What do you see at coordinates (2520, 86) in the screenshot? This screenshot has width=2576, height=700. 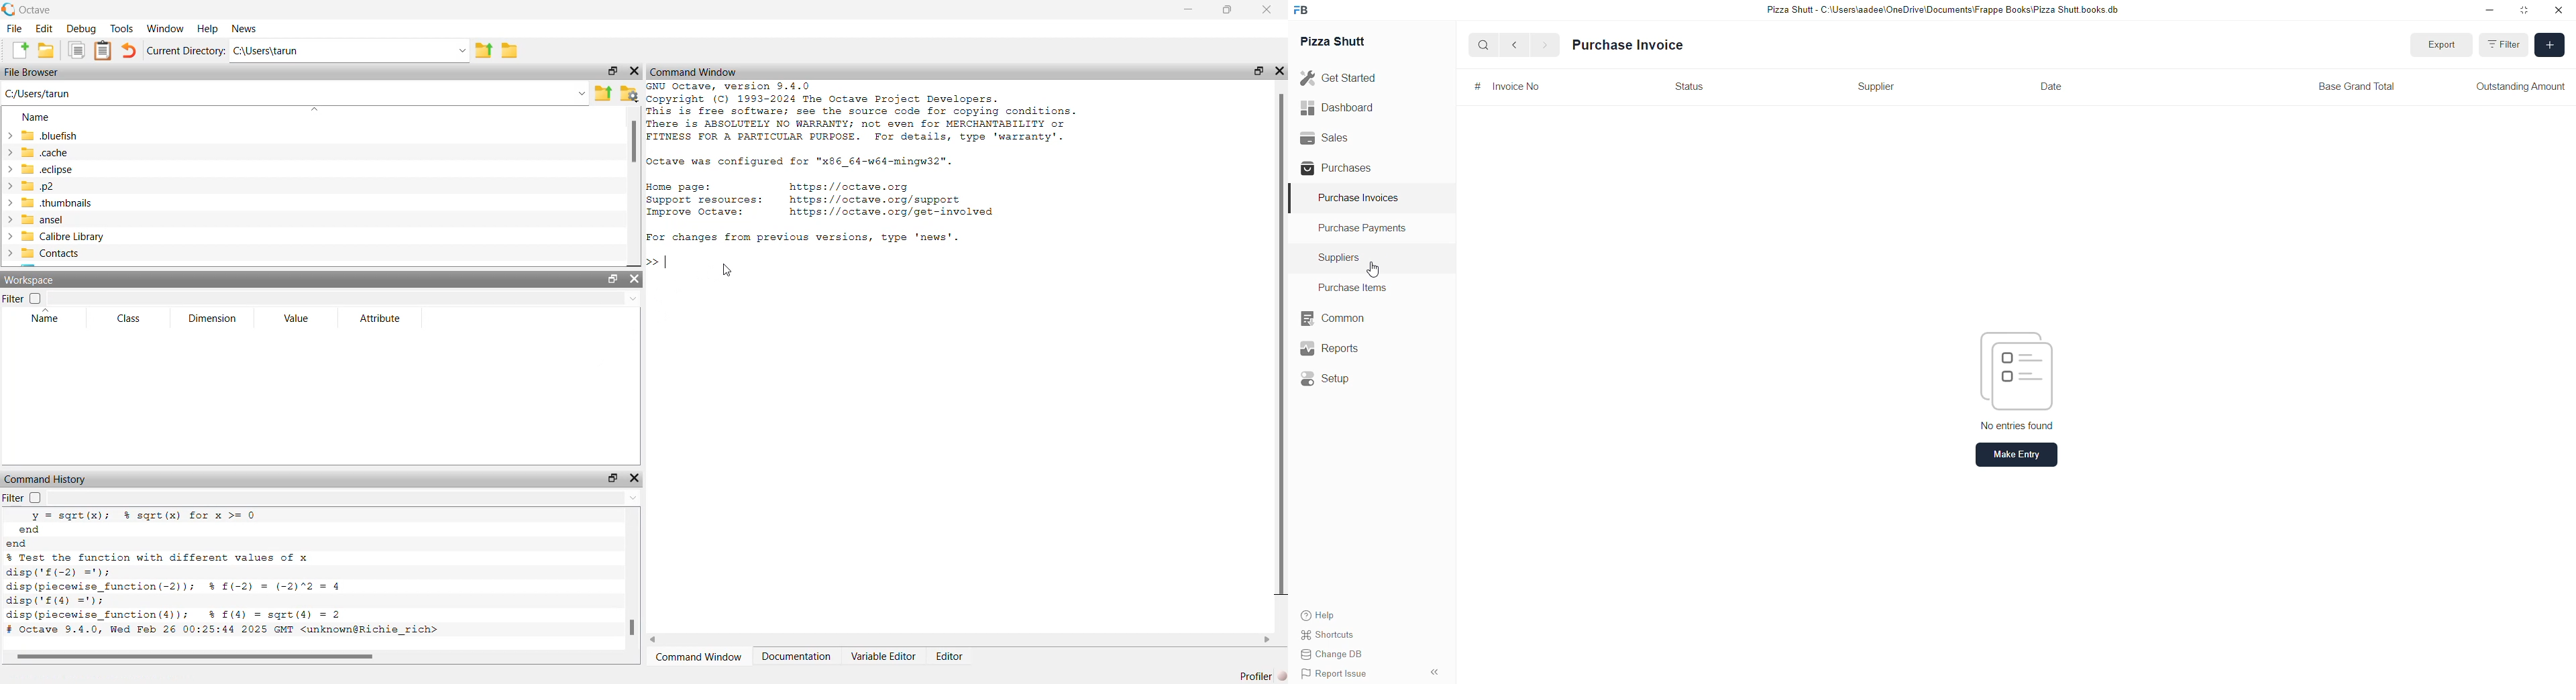 I see `Outstanding Amount` at bounding box center [2520, 86].